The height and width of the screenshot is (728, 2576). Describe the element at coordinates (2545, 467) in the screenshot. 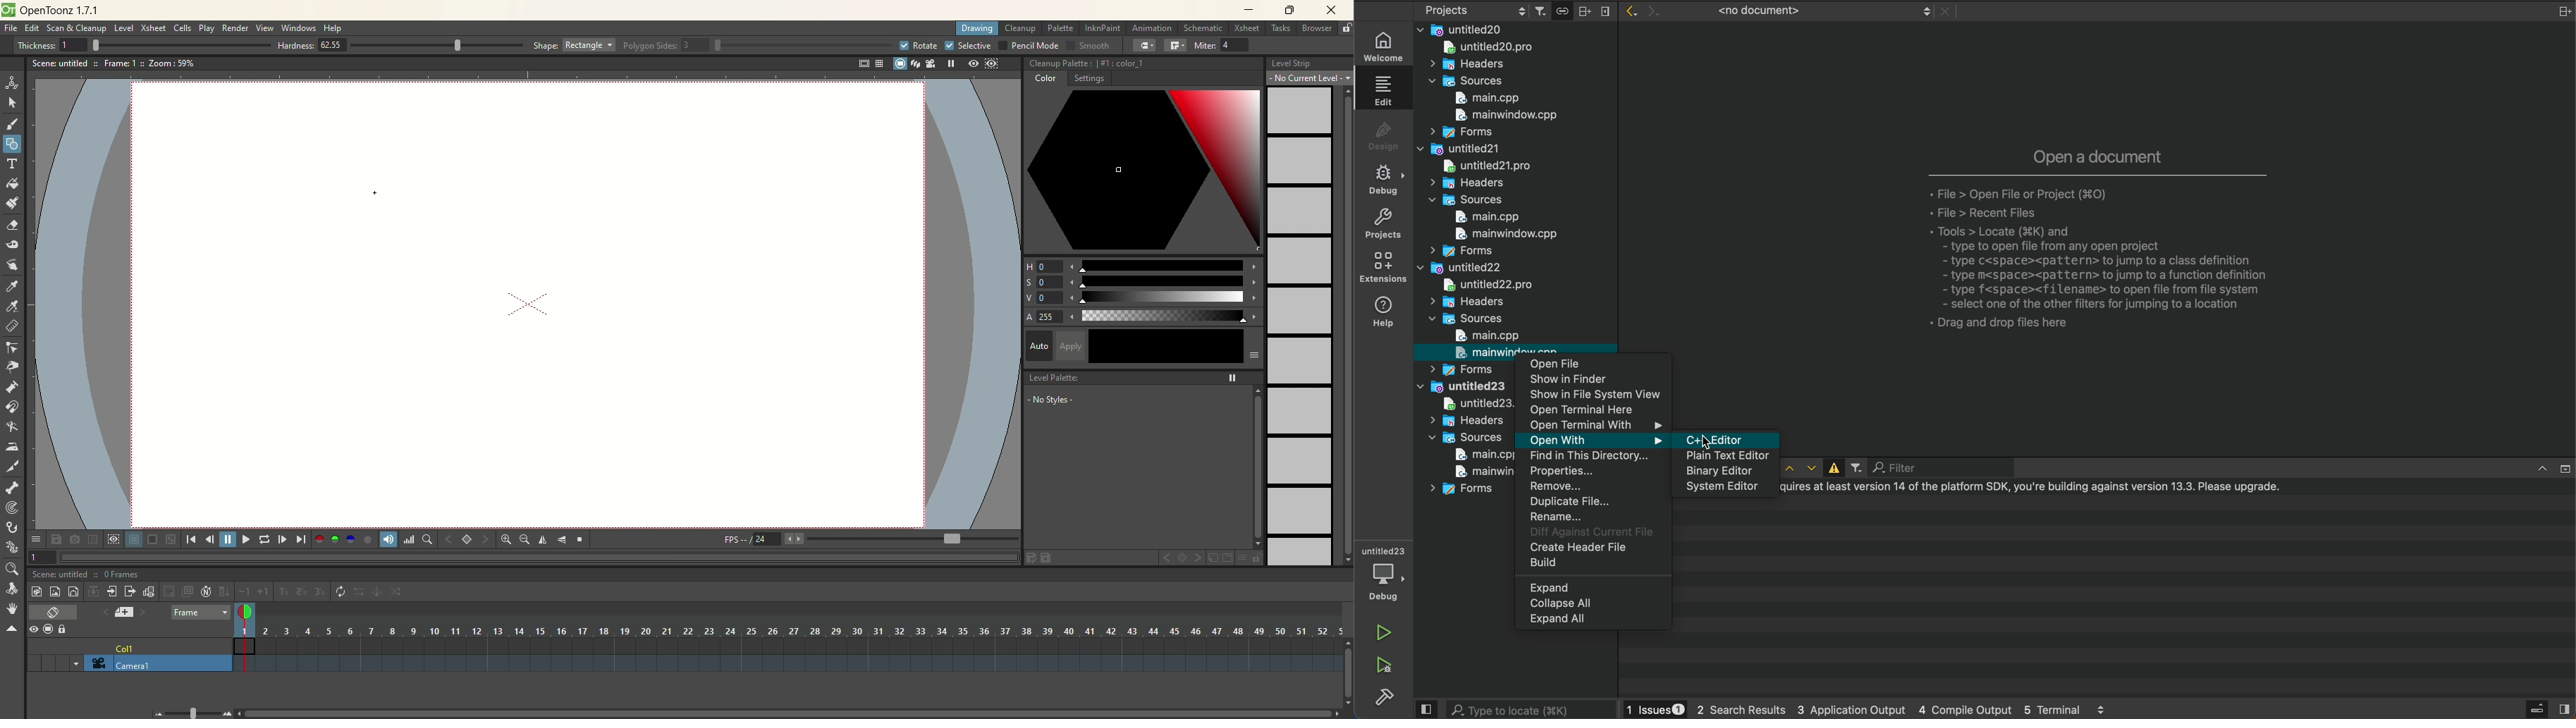

I see `close bar` at that location.